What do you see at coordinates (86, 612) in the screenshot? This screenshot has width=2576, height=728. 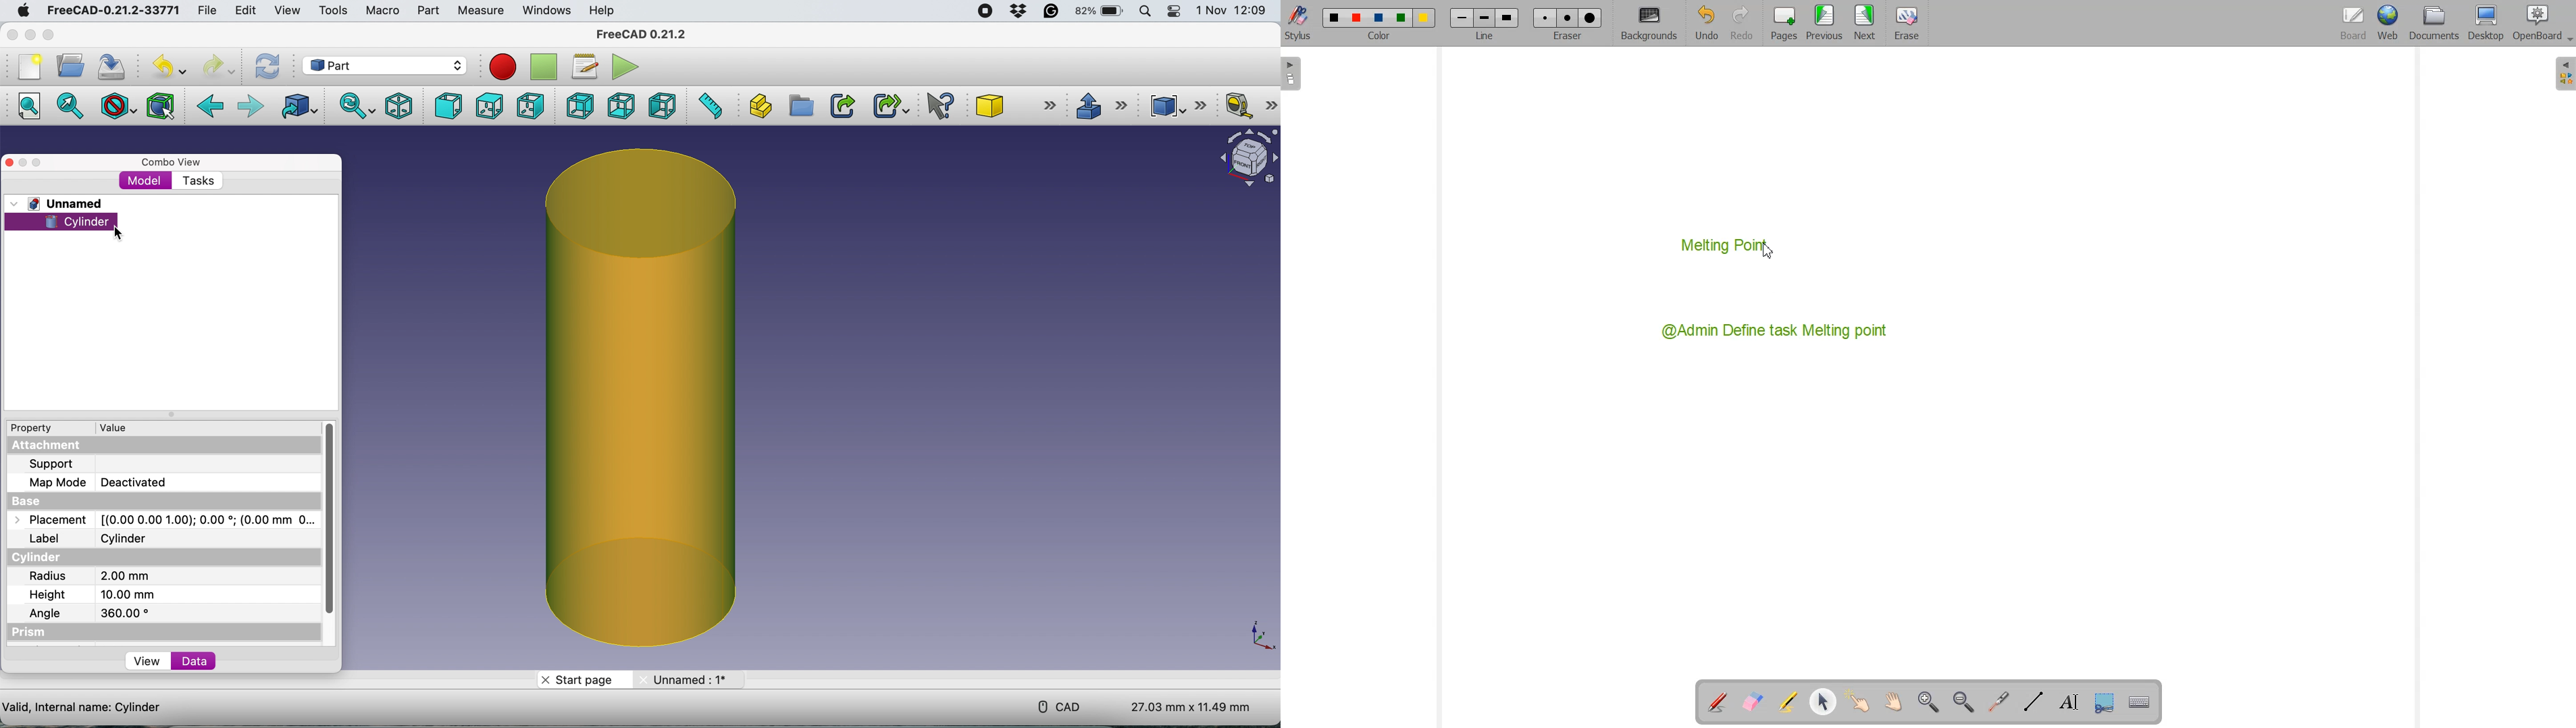 I see `angle` at bounding box center [86, 612].